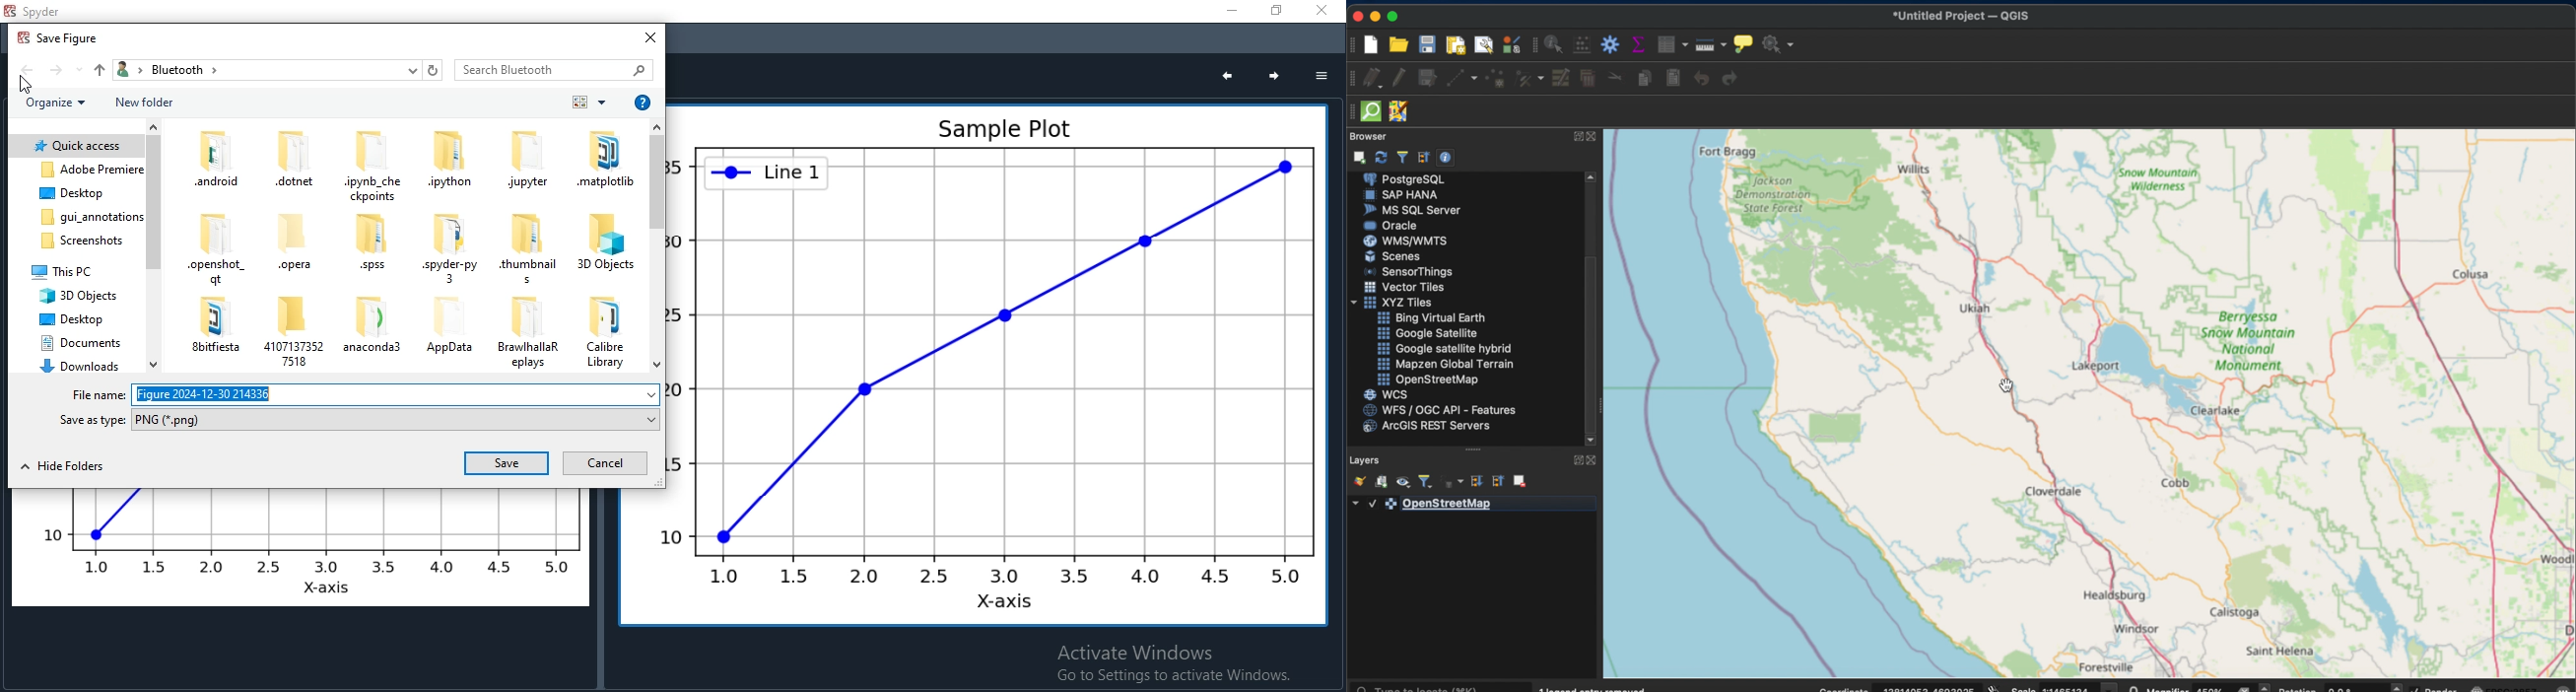 This screenshot has height=700, width=2576. I want to click on open  layer styling panel, so click(1357, 480).